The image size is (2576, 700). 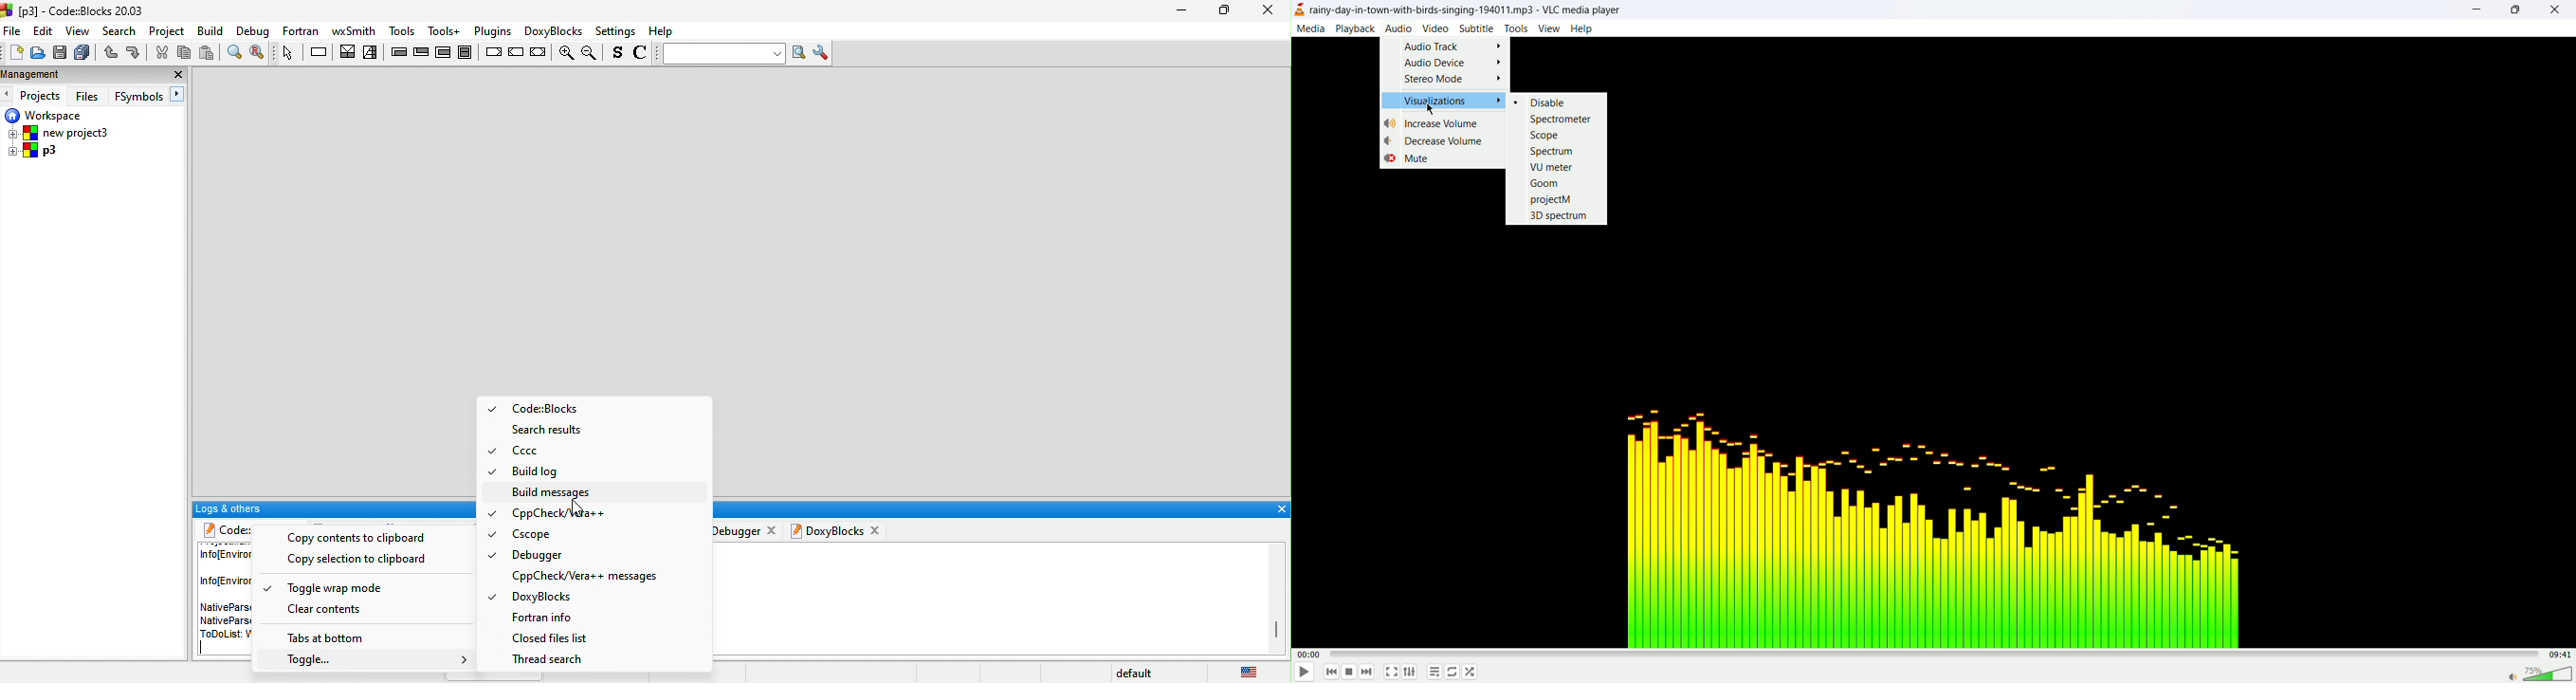 What do you see at coordinates (1180, 12) in the screenshot?
I see `minimize` at bounding box center [1180, 12].